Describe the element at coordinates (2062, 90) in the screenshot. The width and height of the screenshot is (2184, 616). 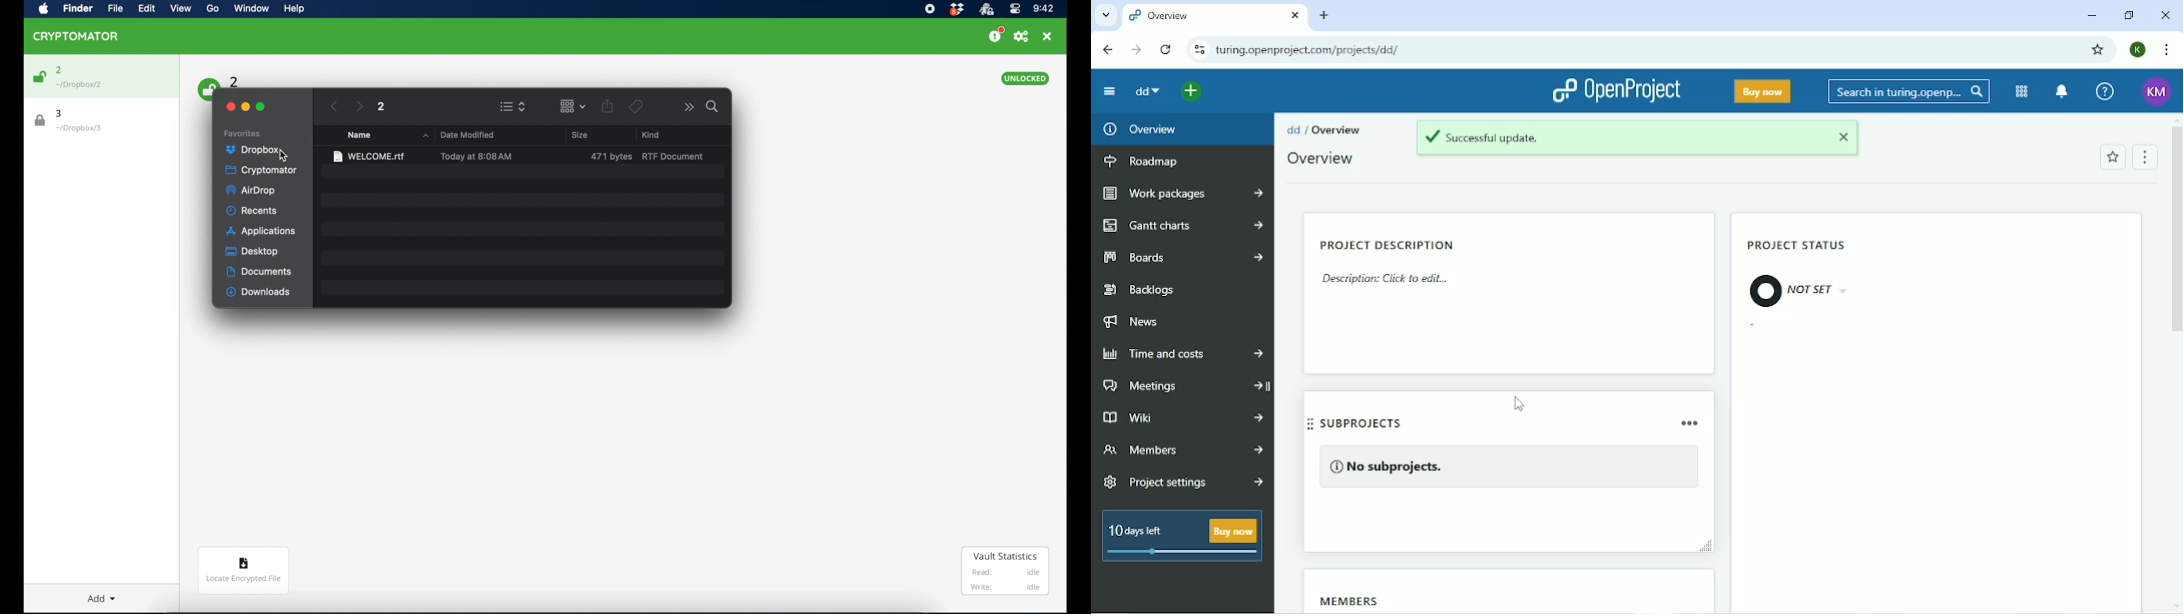
I see `To notification center` at that location.